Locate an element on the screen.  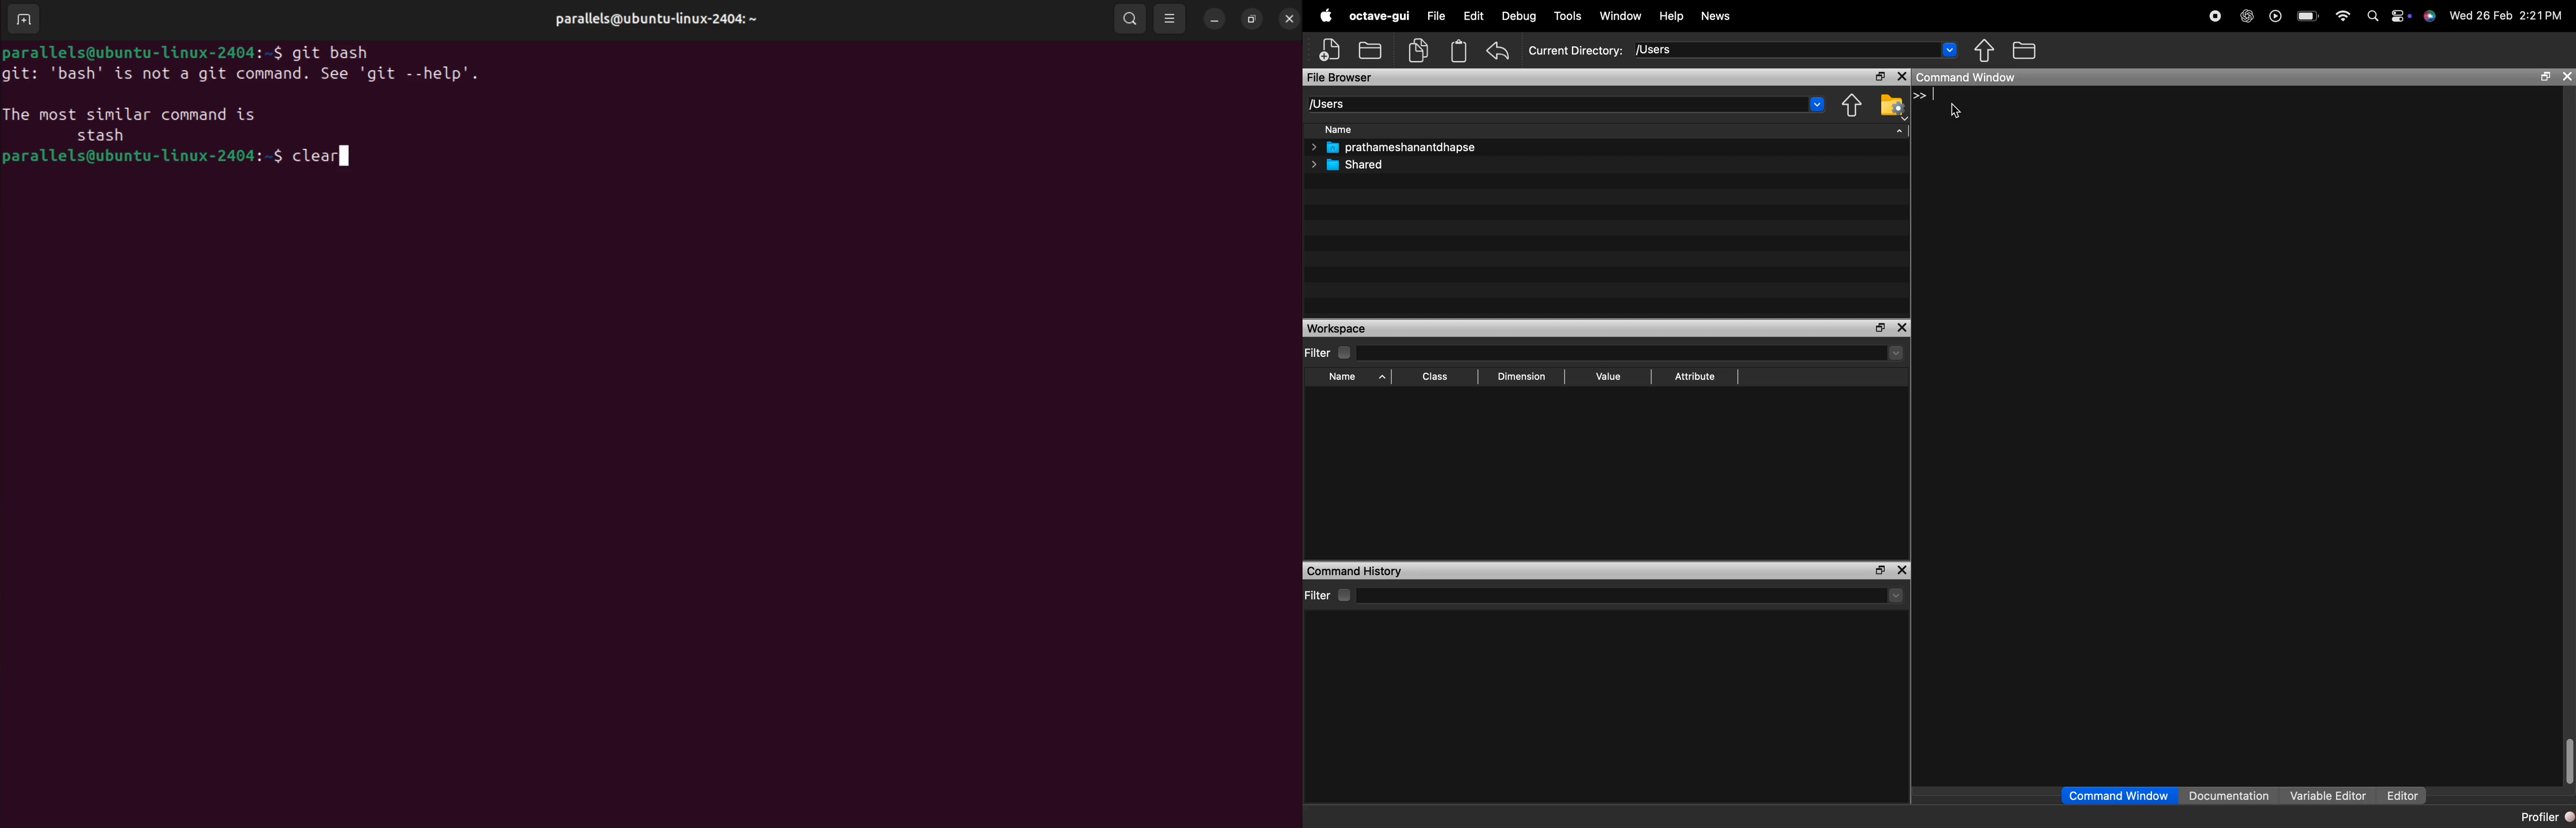
local files is located at coordinates (1374, 50).